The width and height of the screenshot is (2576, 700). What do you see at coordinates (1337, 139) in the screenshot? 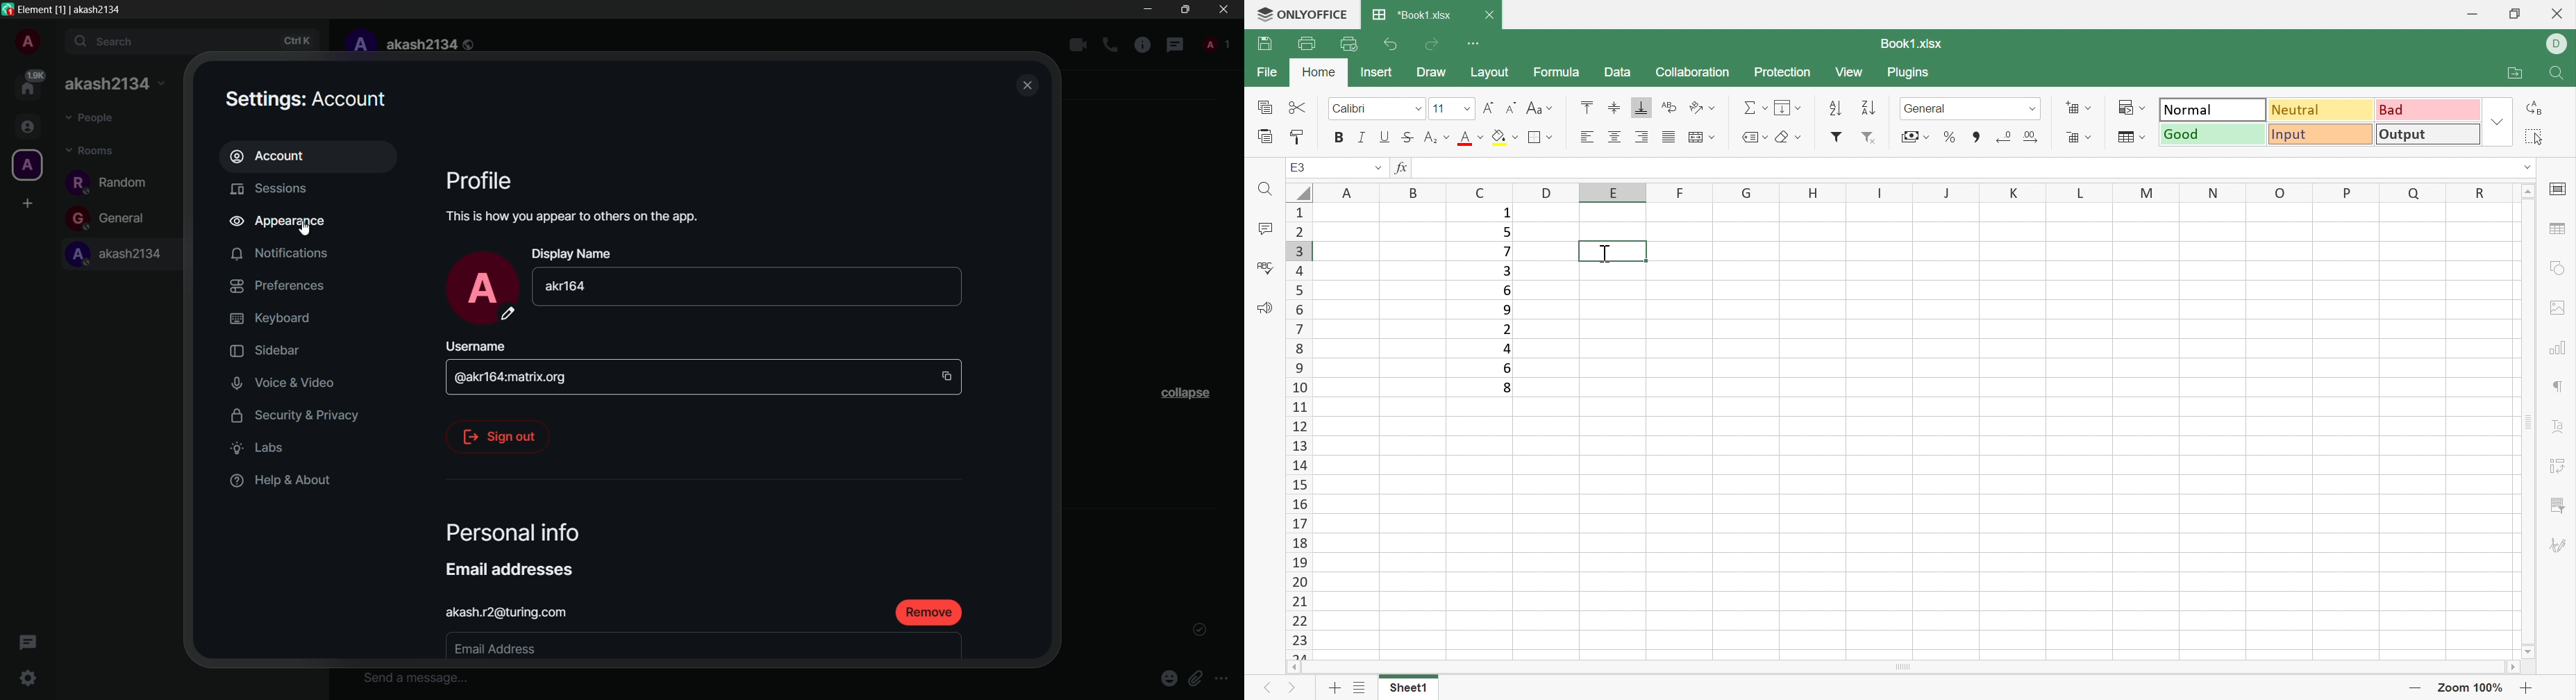
I see `Bold` at bounding box center [1337, 139].